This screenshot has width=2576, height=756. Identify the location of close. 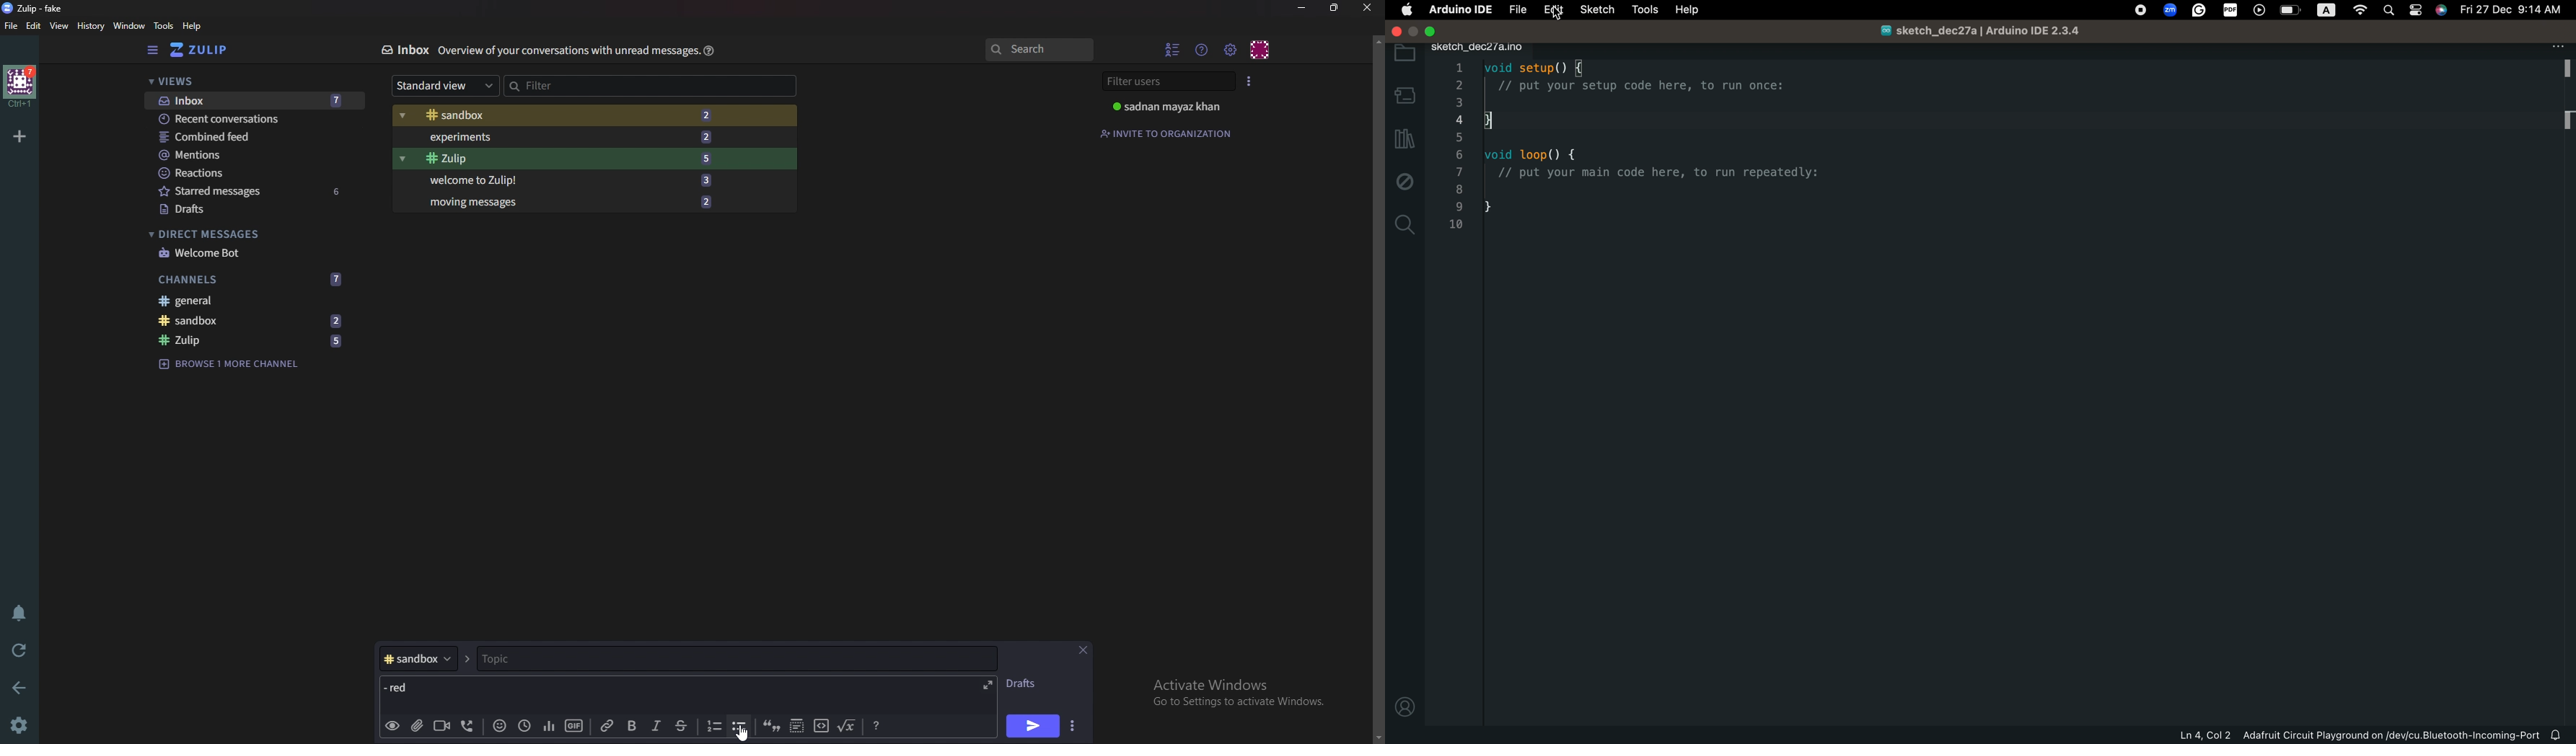
(1366, 7).